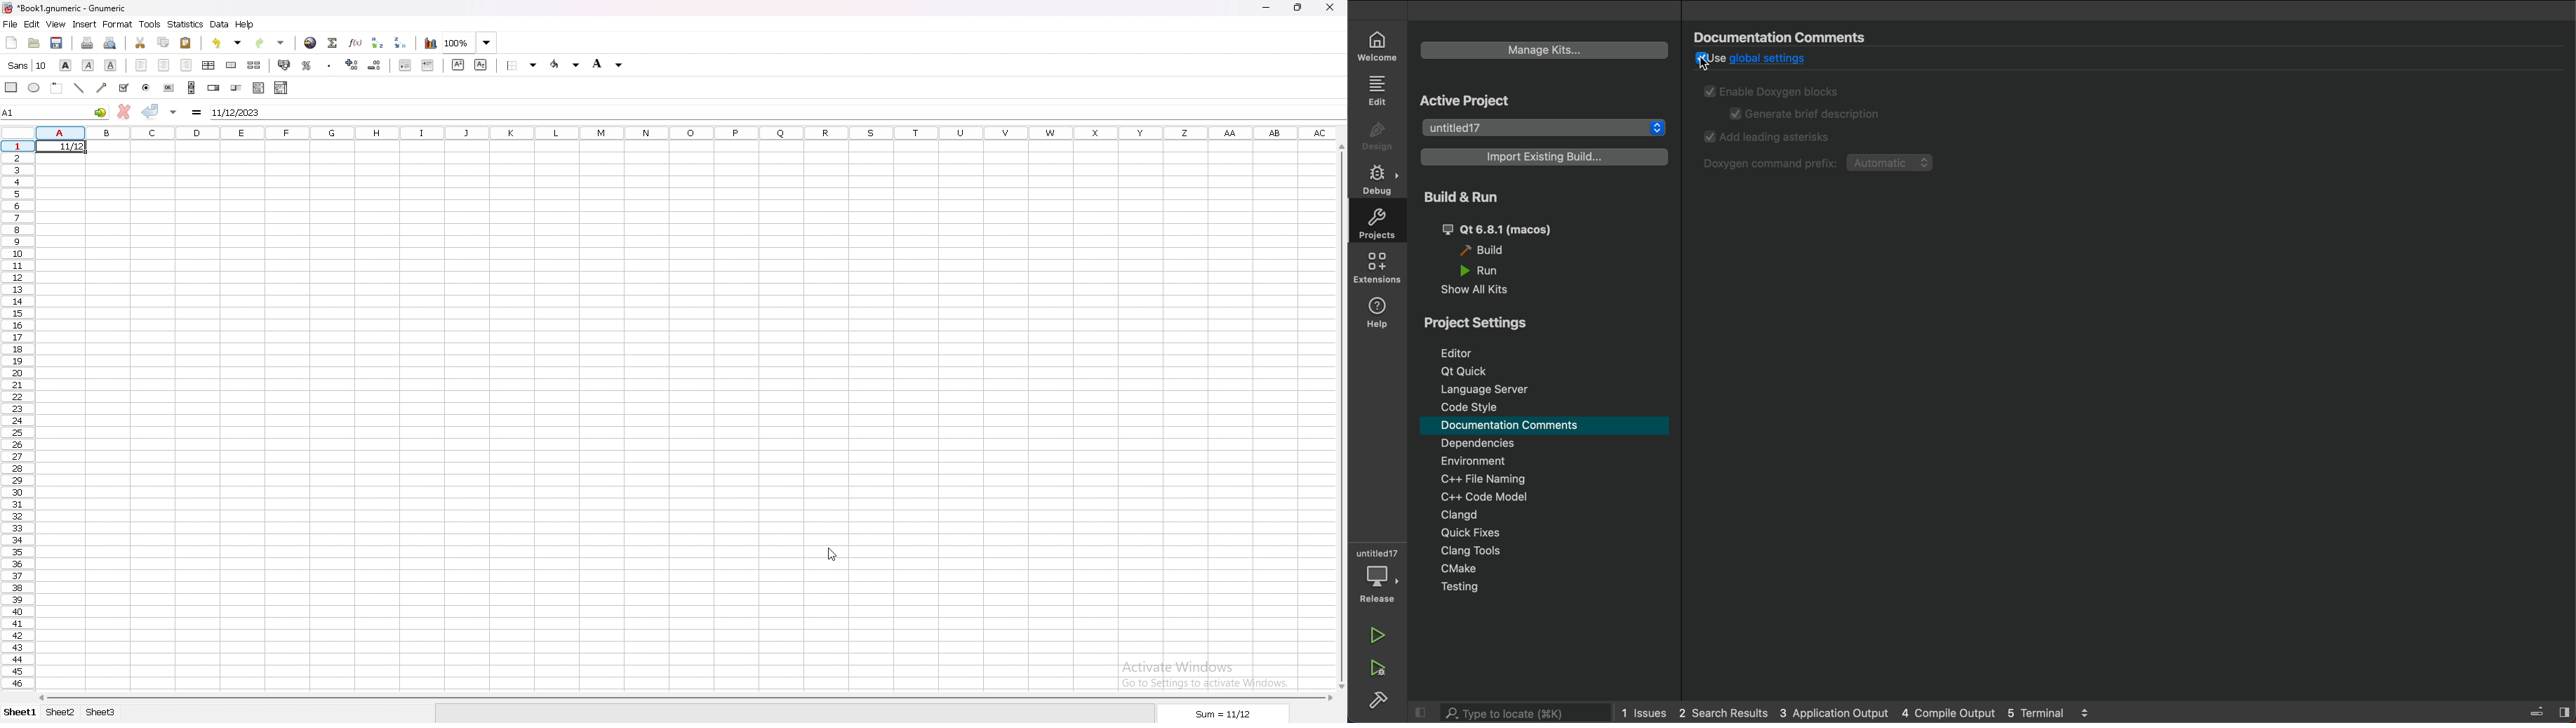  I want to click on documentation, so click(1516, 426).